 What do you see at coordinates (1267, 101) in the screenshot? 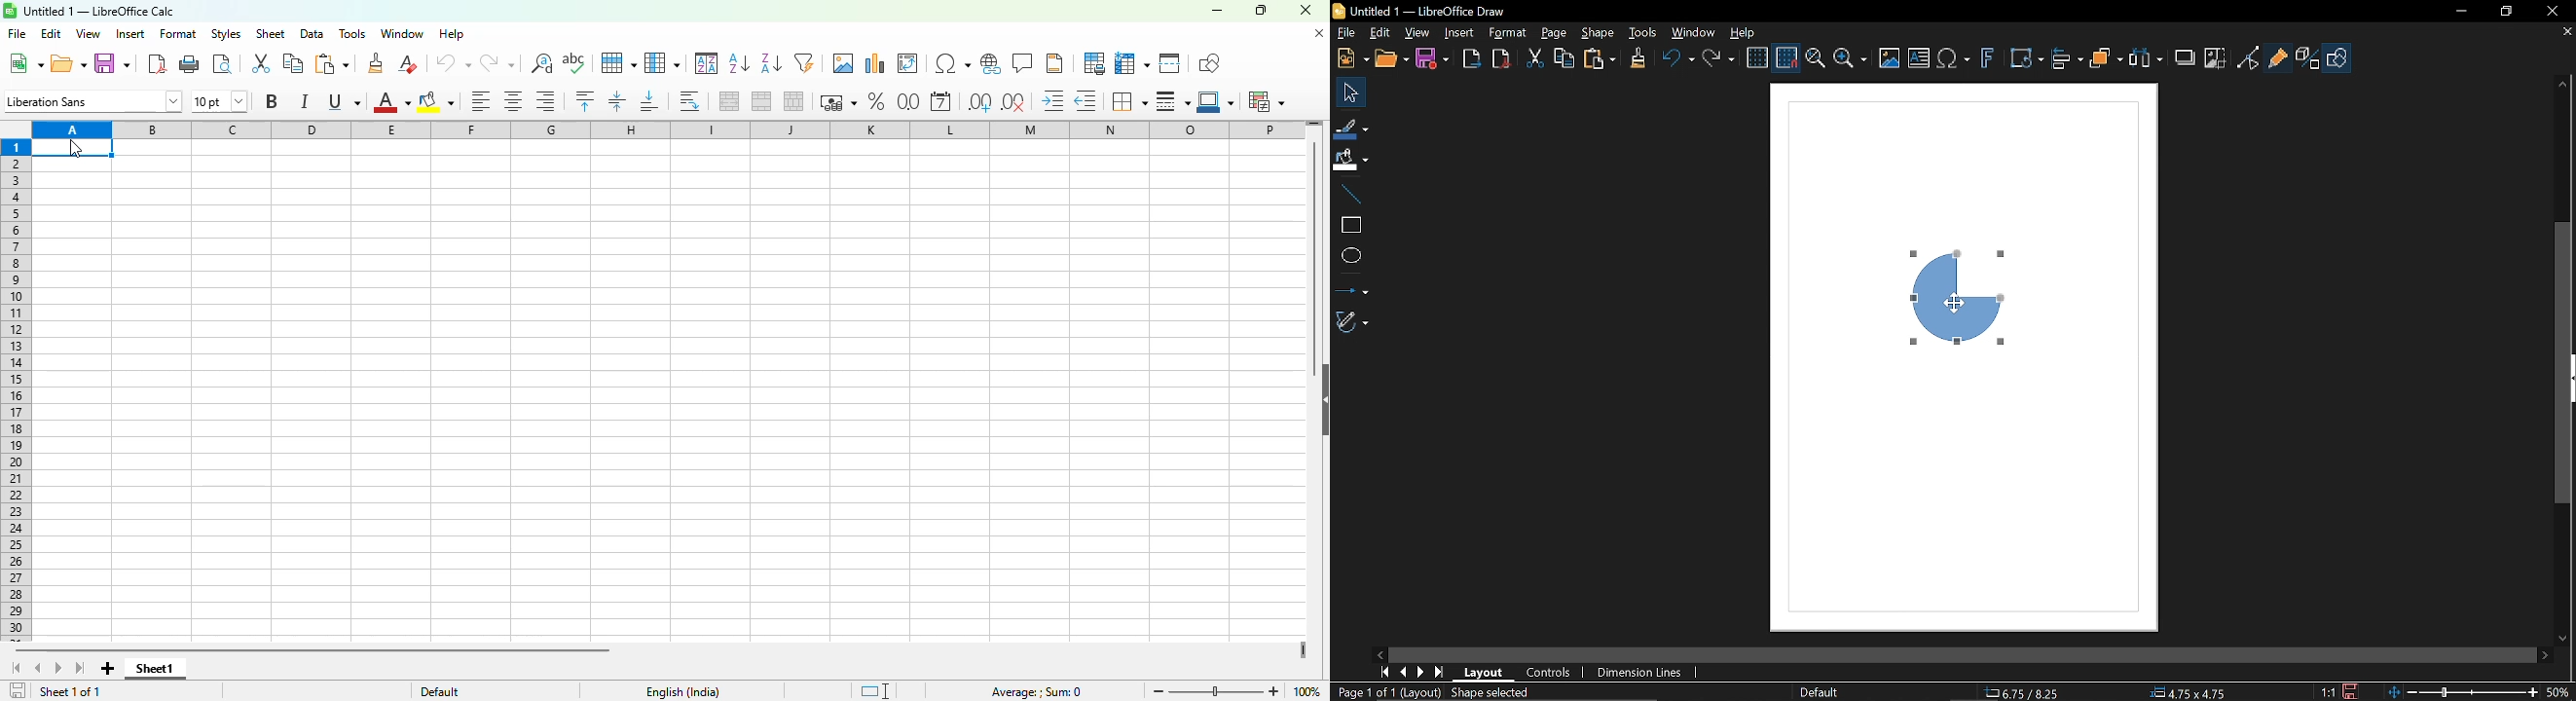
I see `conditional` at bounding box center [1267, 101].